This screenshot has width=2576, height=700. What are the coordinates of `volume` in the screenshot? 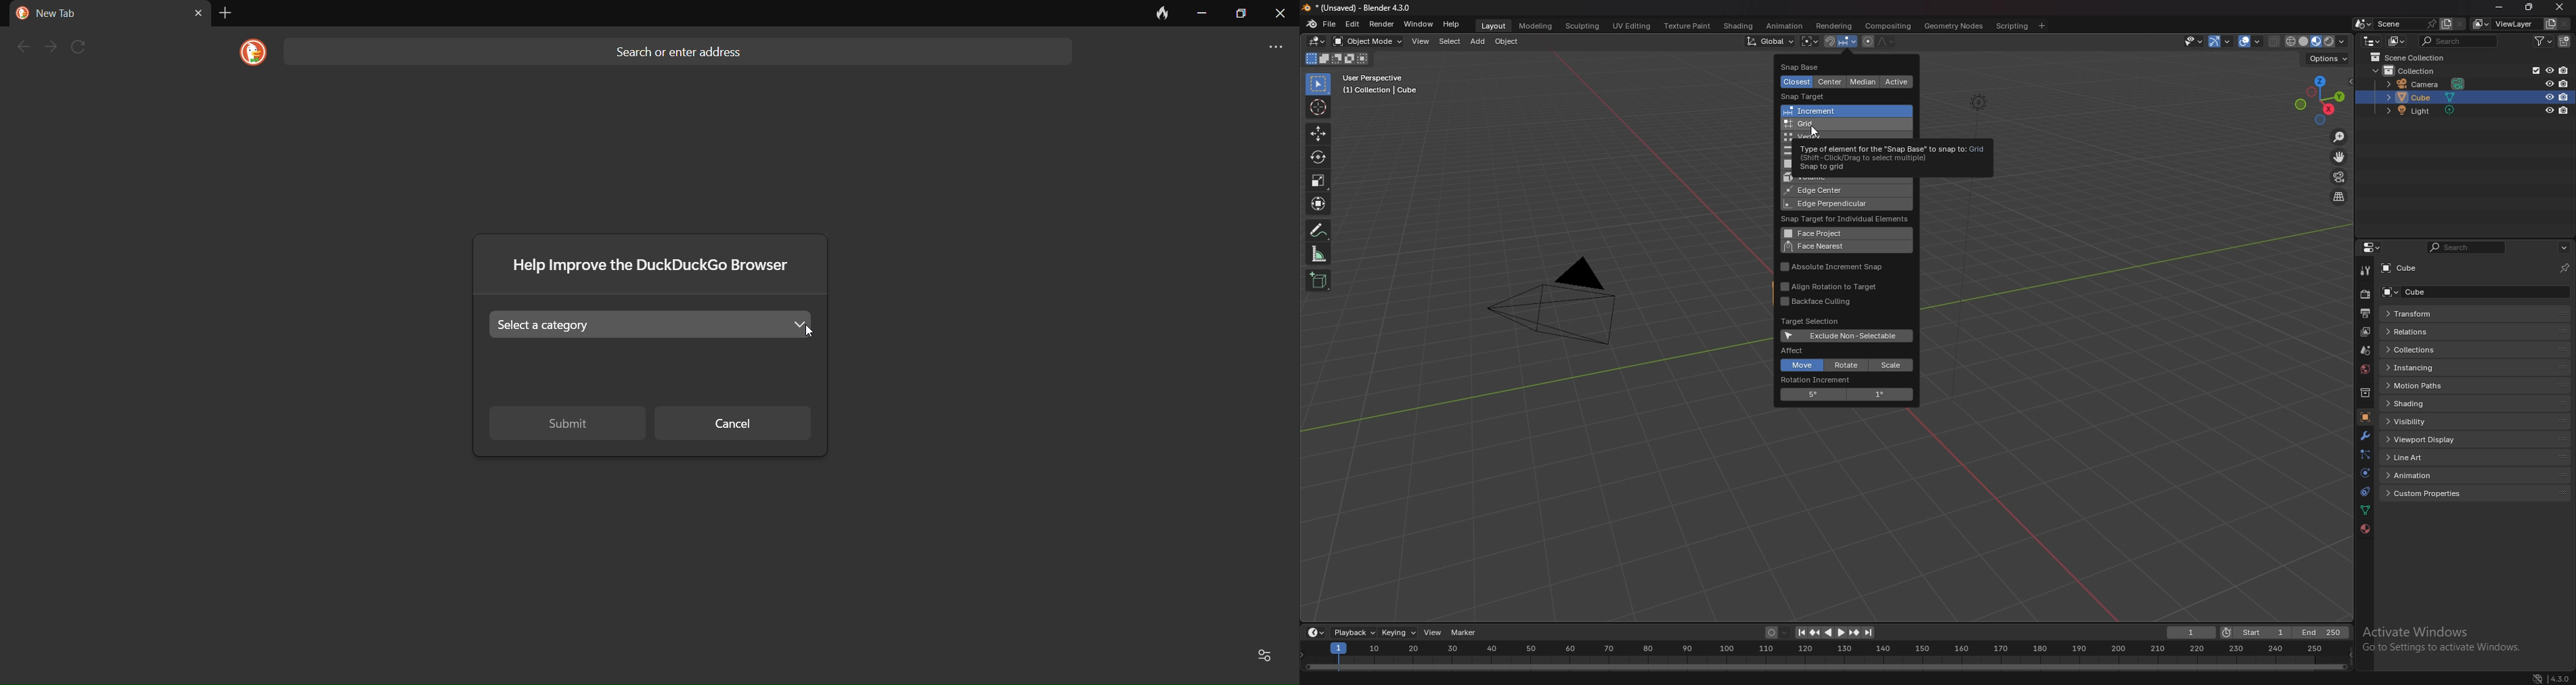 It's located at (1824, 179).